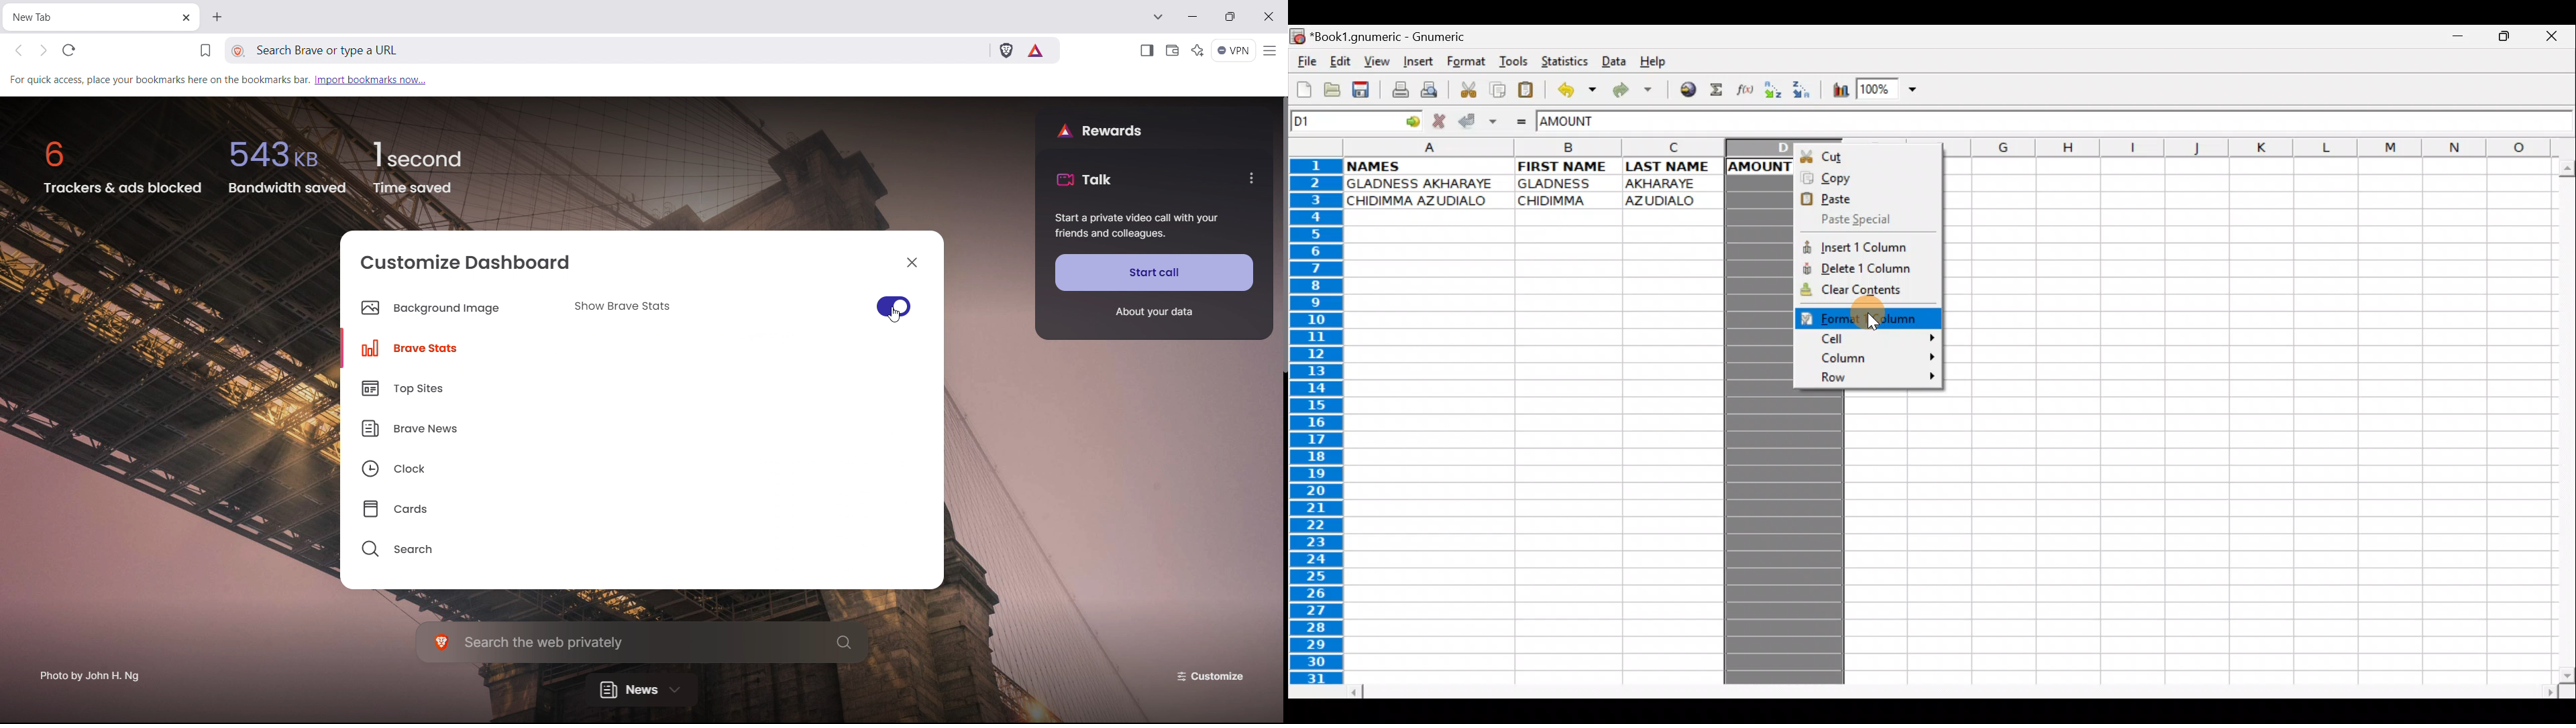 Image resolution: width=2576 pixels, height=728 pixels. What do you see at coordinates (1417, 64) in the screenshot?
I see `Insert` at bounding box center [1417, 64].